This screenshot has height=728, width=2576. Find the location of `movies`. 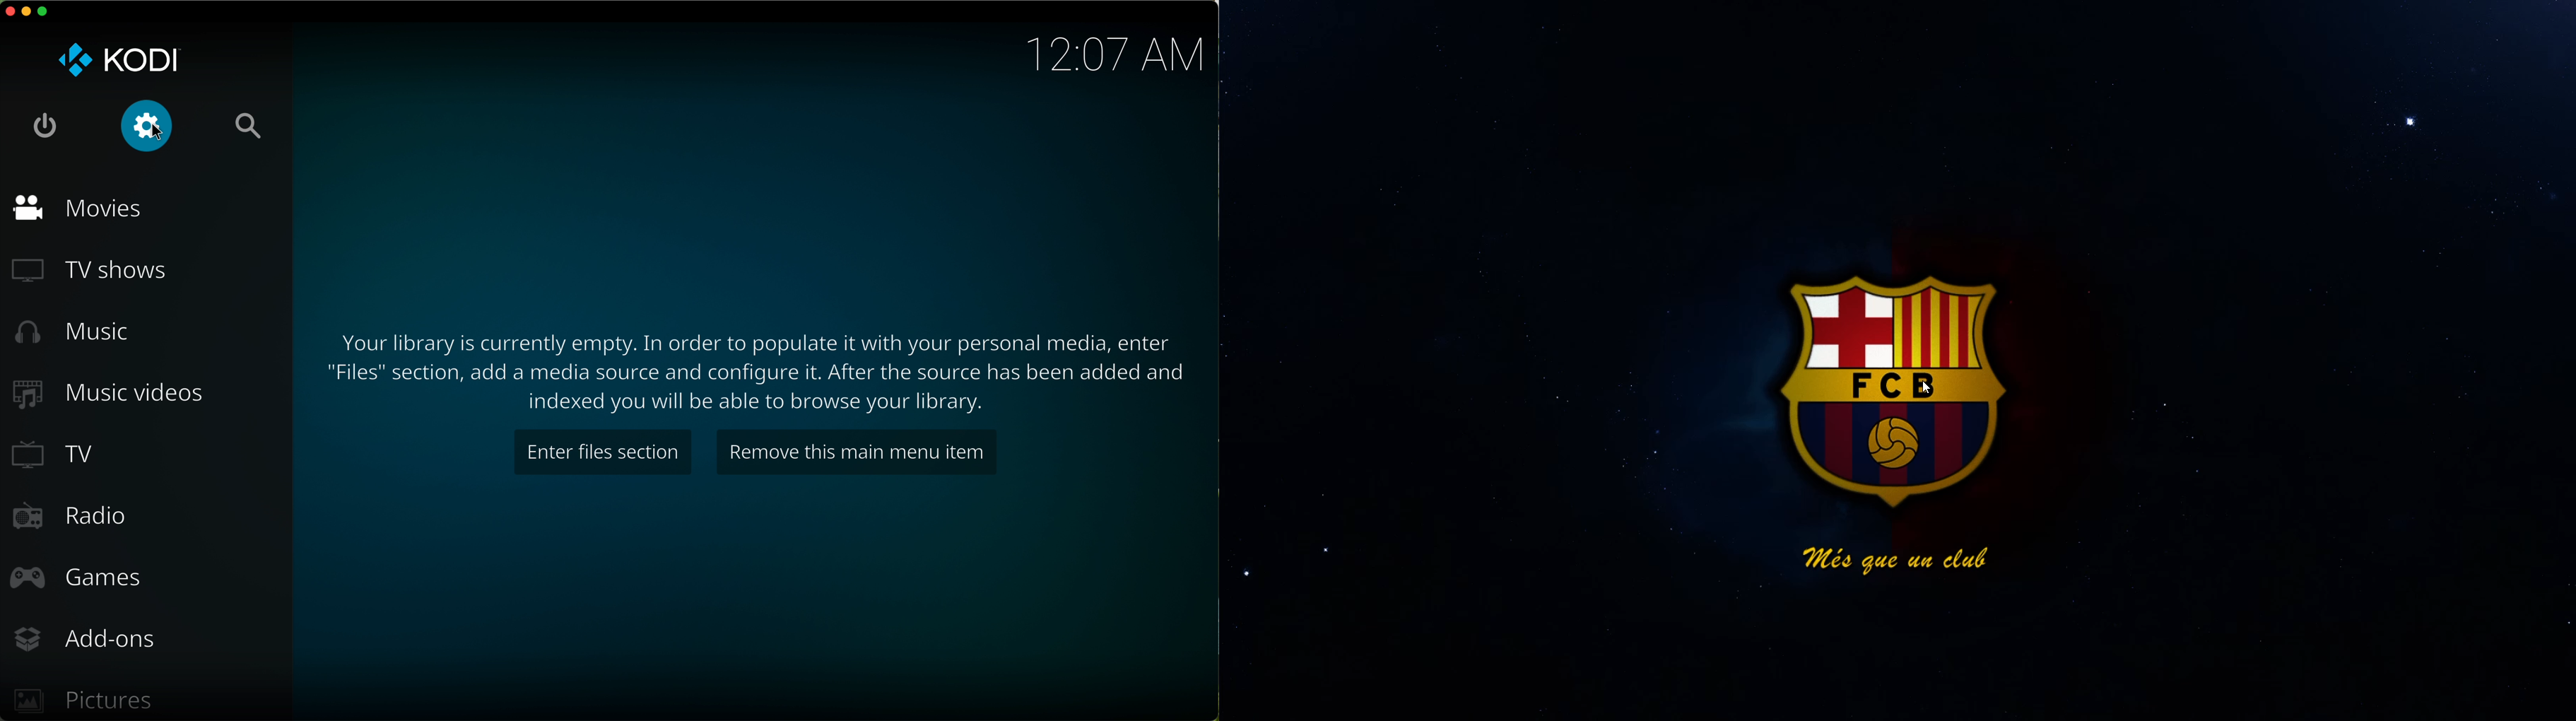

movies is located at coordinates (82, 208).